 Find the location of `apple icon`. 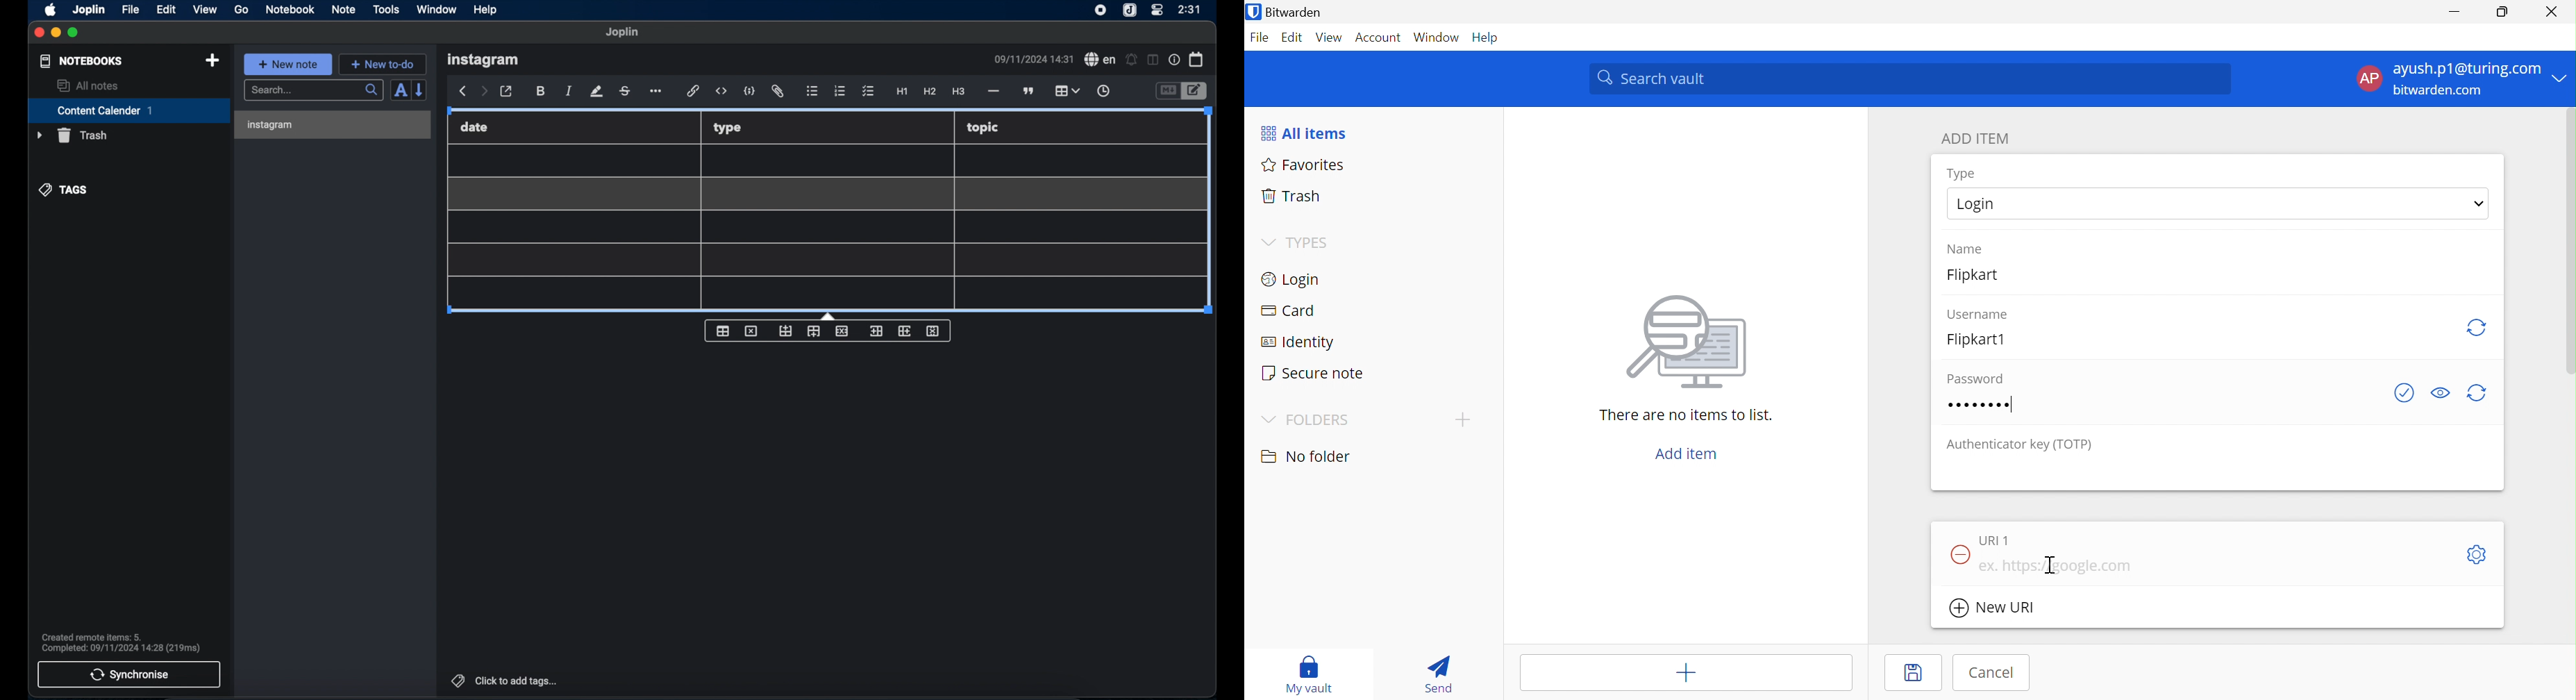

apple icon is located at coordinates (51, 10).